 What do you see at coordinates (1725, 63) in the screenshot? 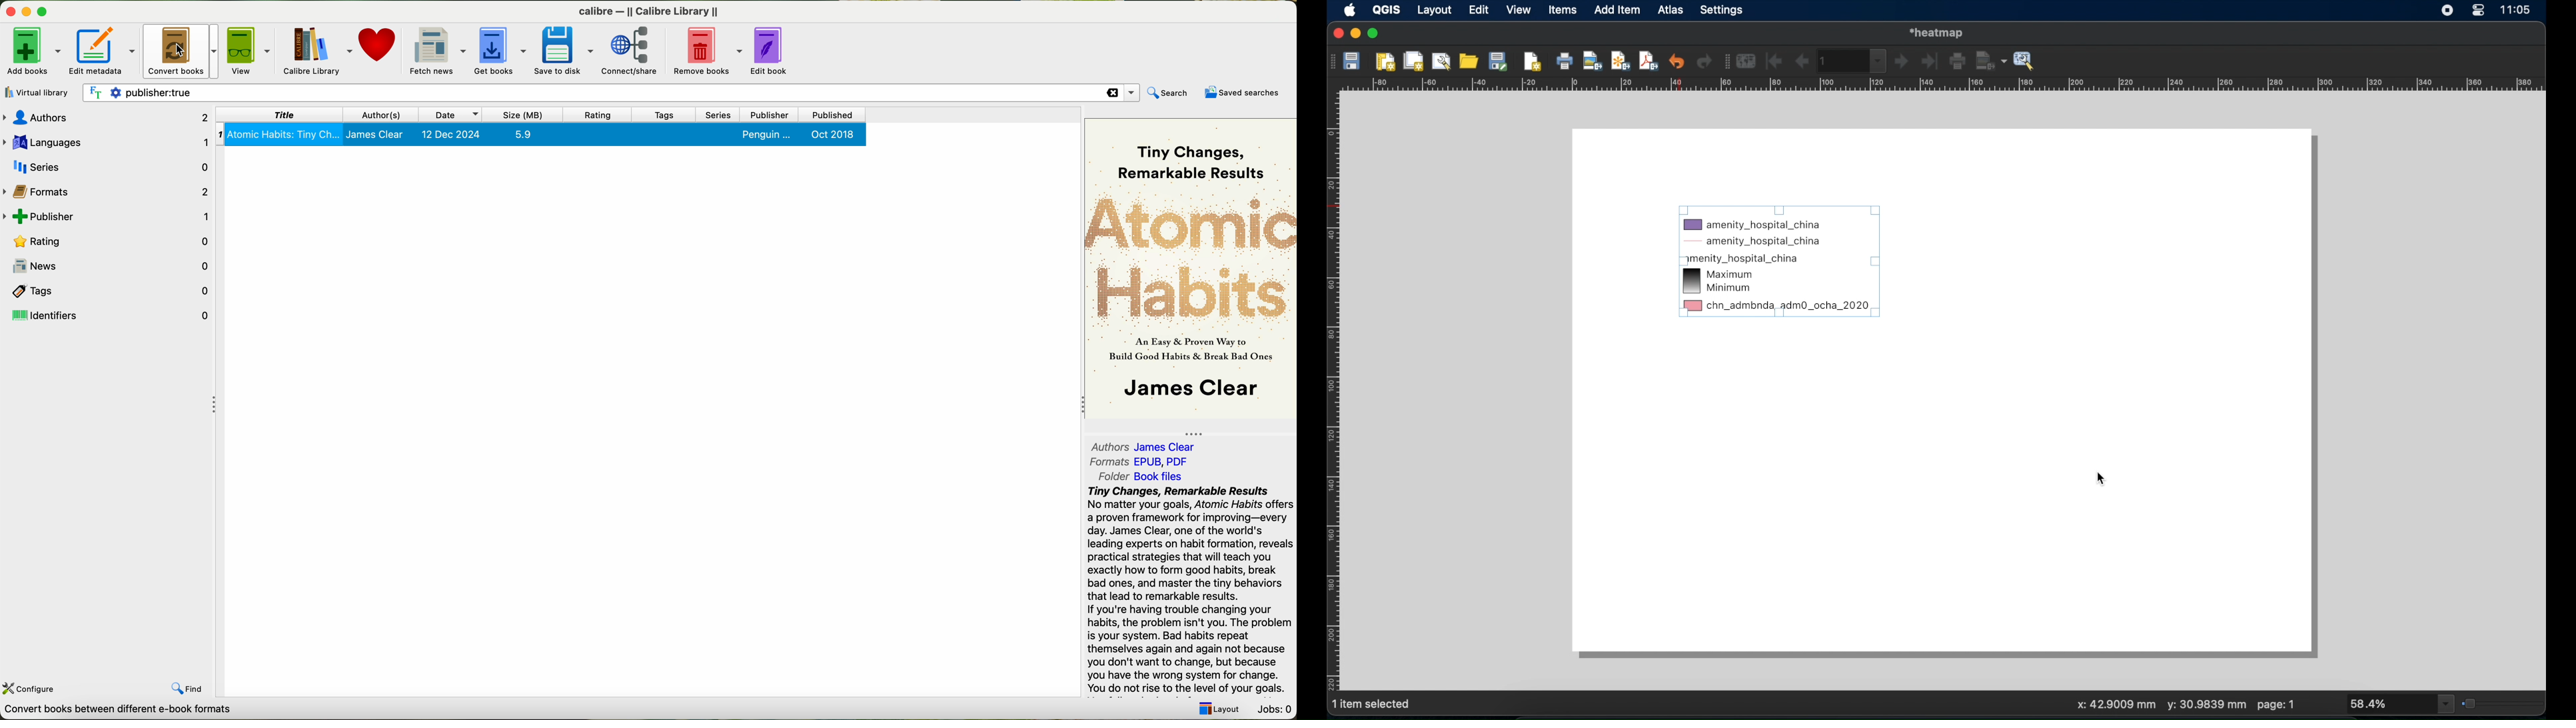
I see `atlas toolbar` at bounding box center [1725, 63].